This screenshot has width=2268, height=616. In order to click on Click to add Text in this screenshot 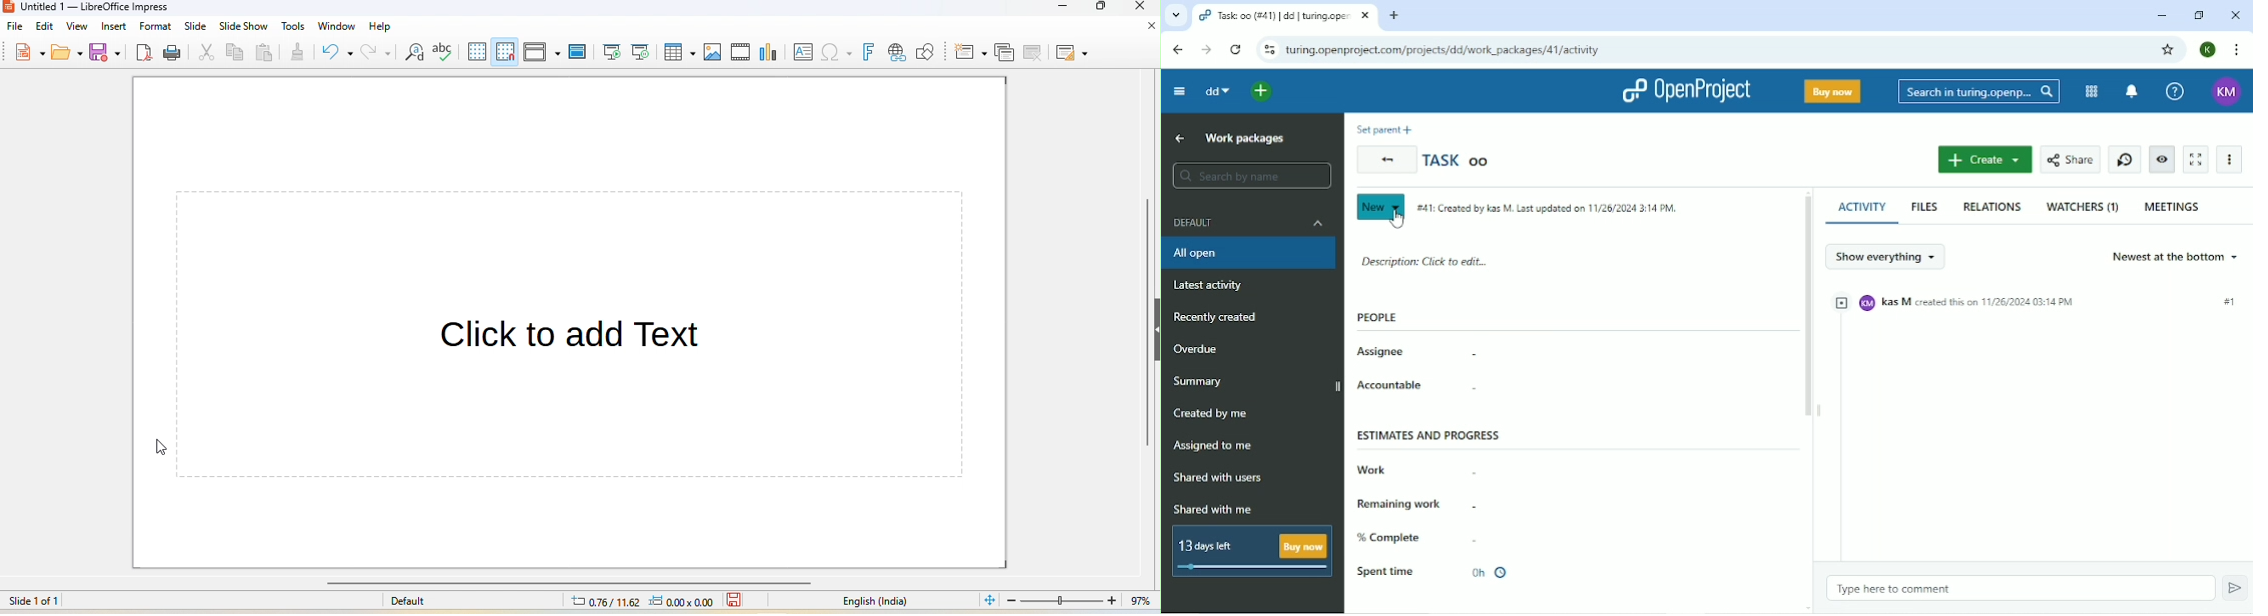, I will do `click(575, 339)`.